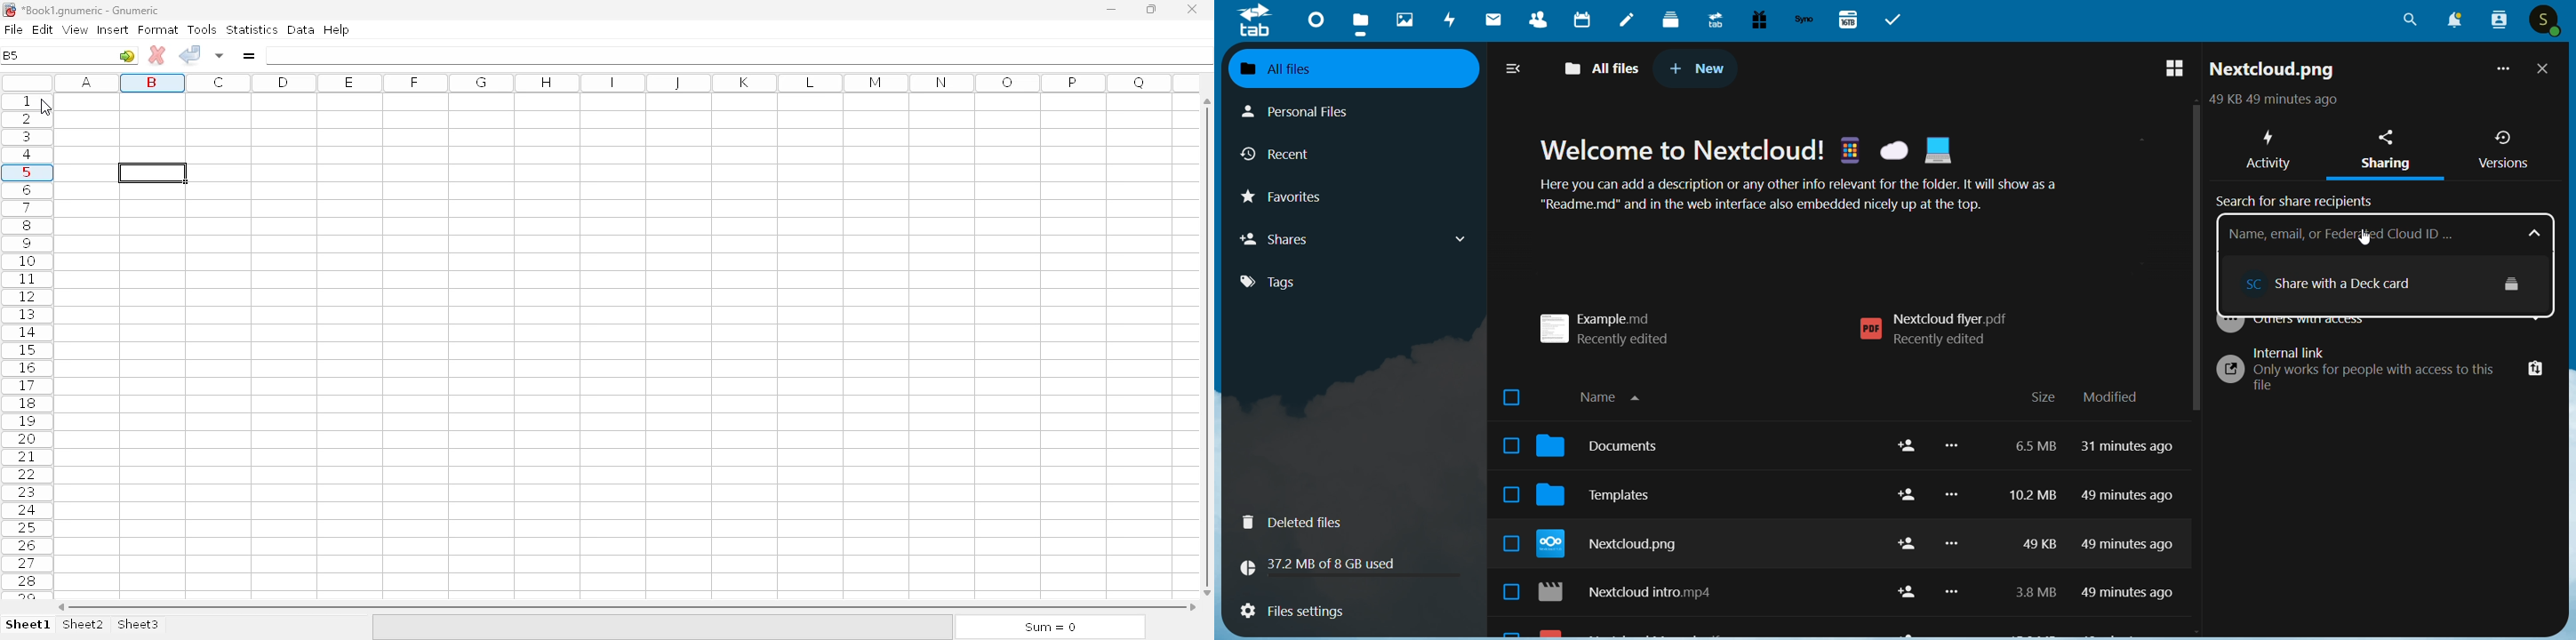 The image size is (2576, 644). Describe the element at coordinates (2266, 146) in the screenshot. I see `activity` at that location.